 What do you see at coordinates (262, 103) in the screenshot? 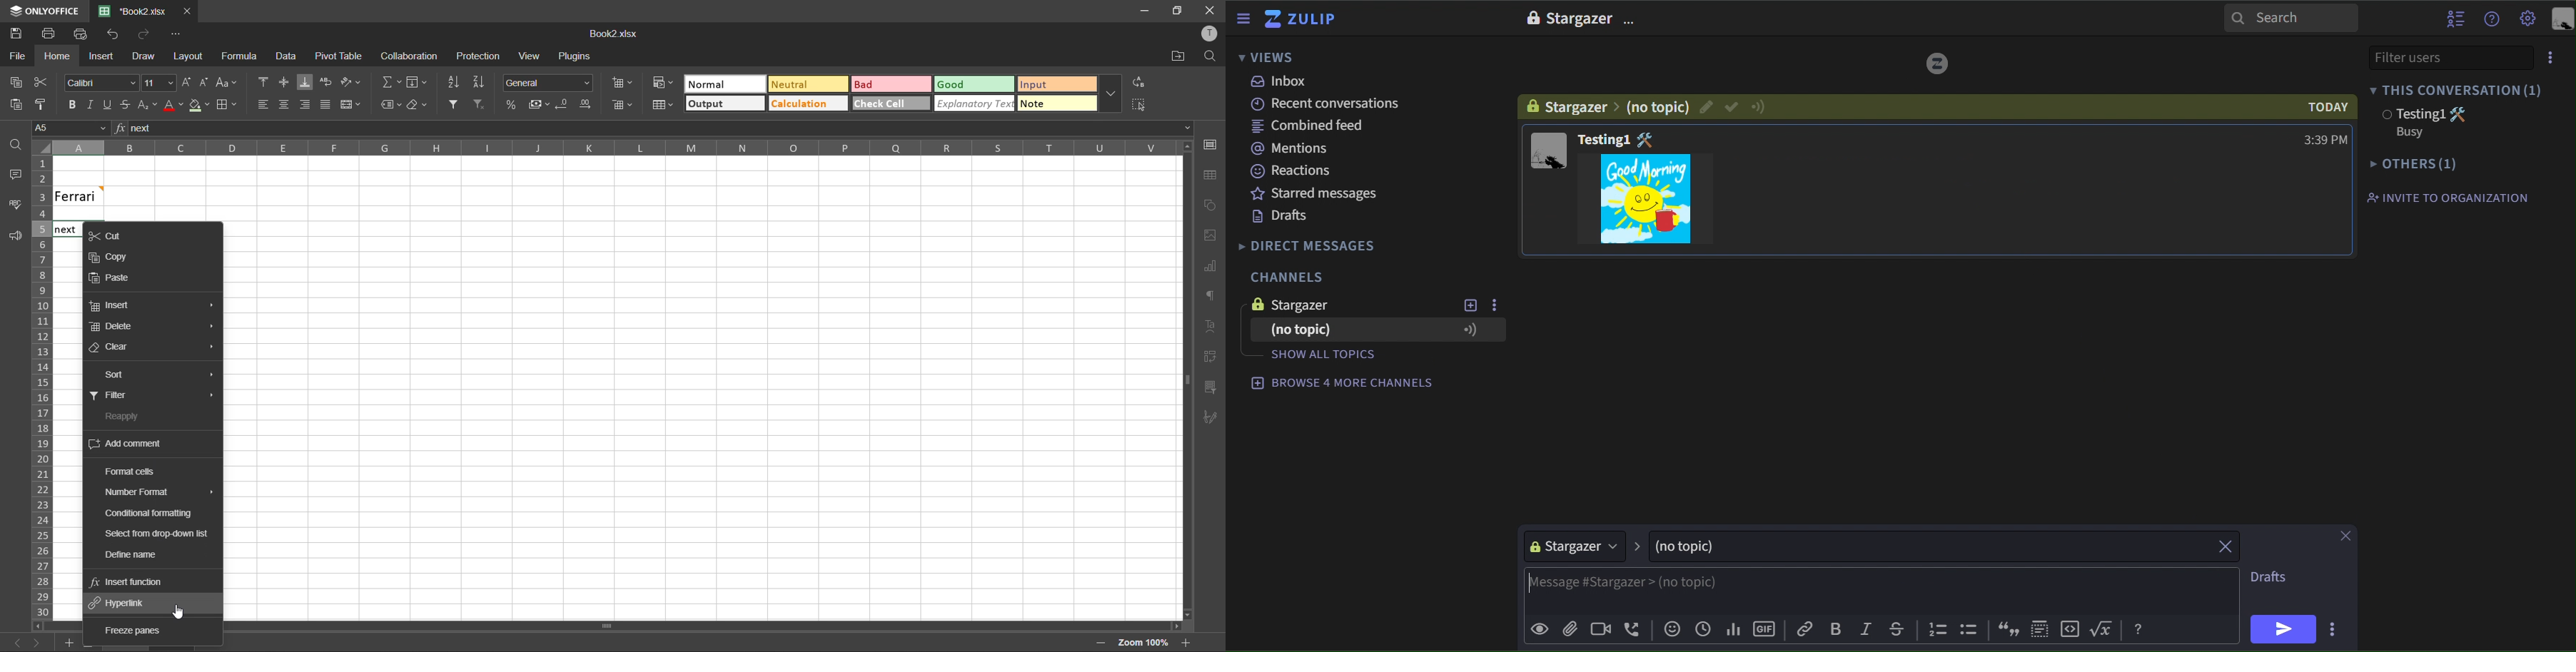
I see `align left` at bounding box center [262, 103].